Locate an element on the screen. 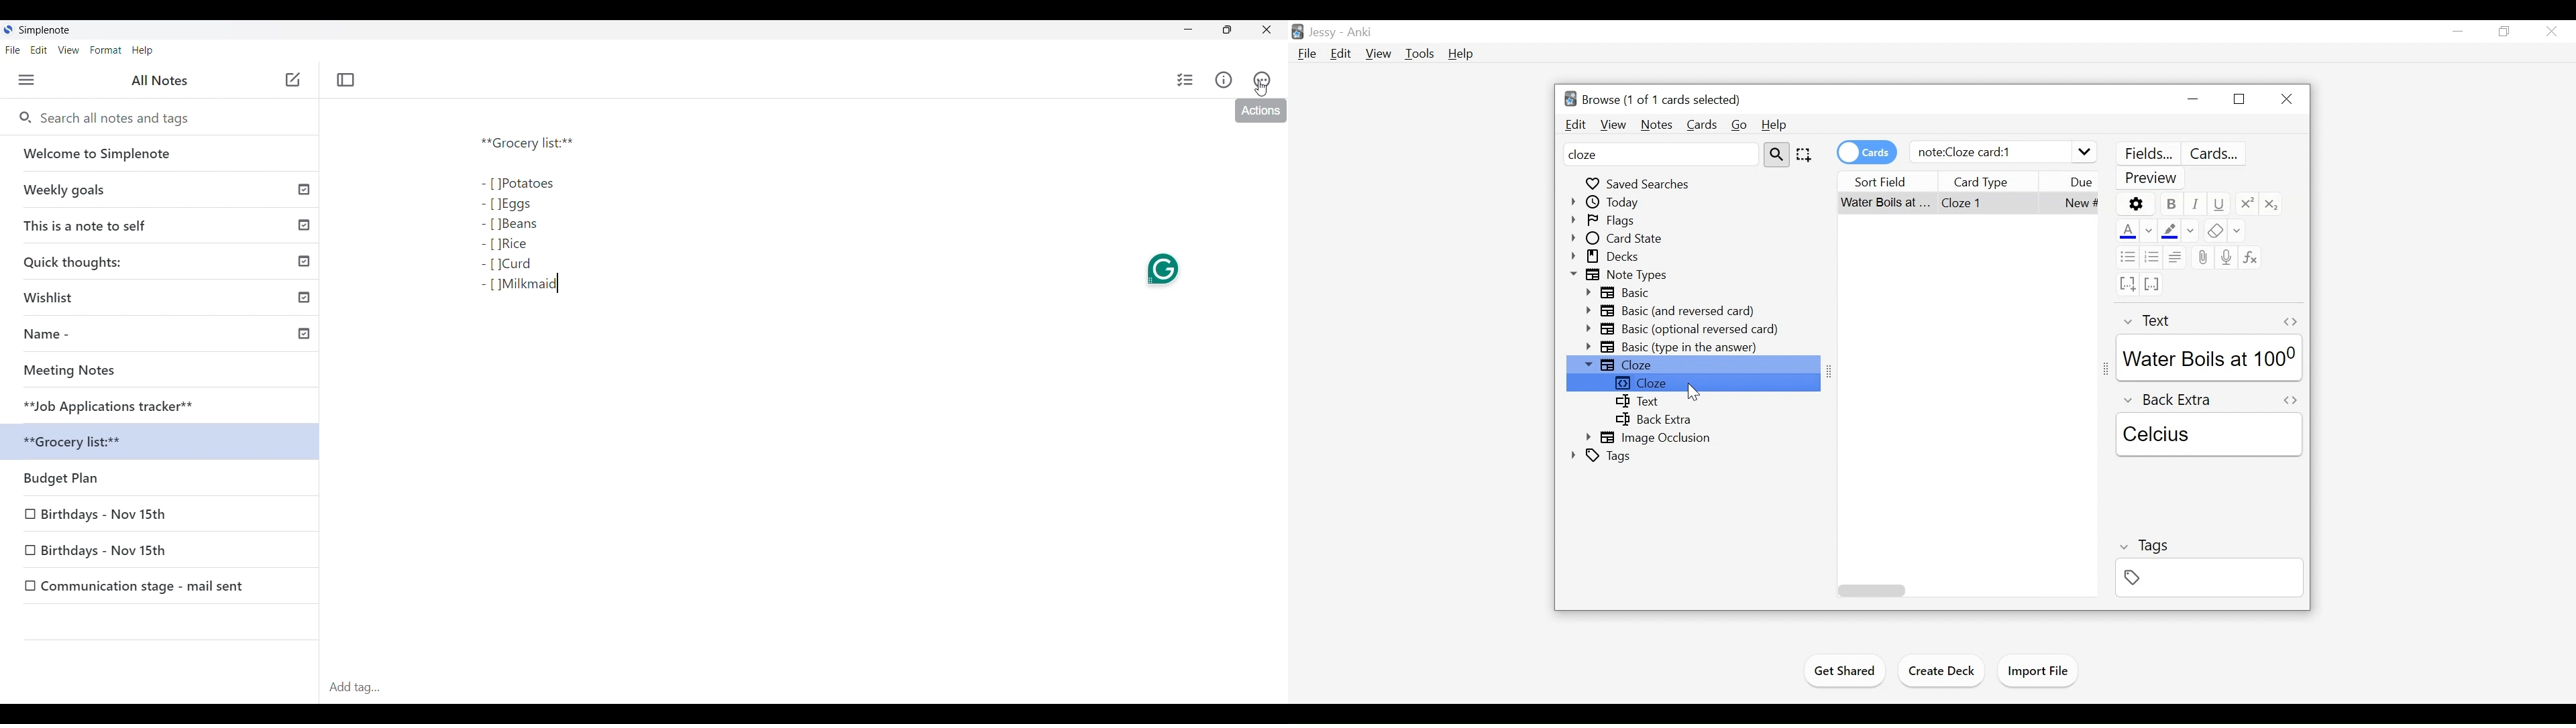  Cards is located at coordinates (1702, 124).